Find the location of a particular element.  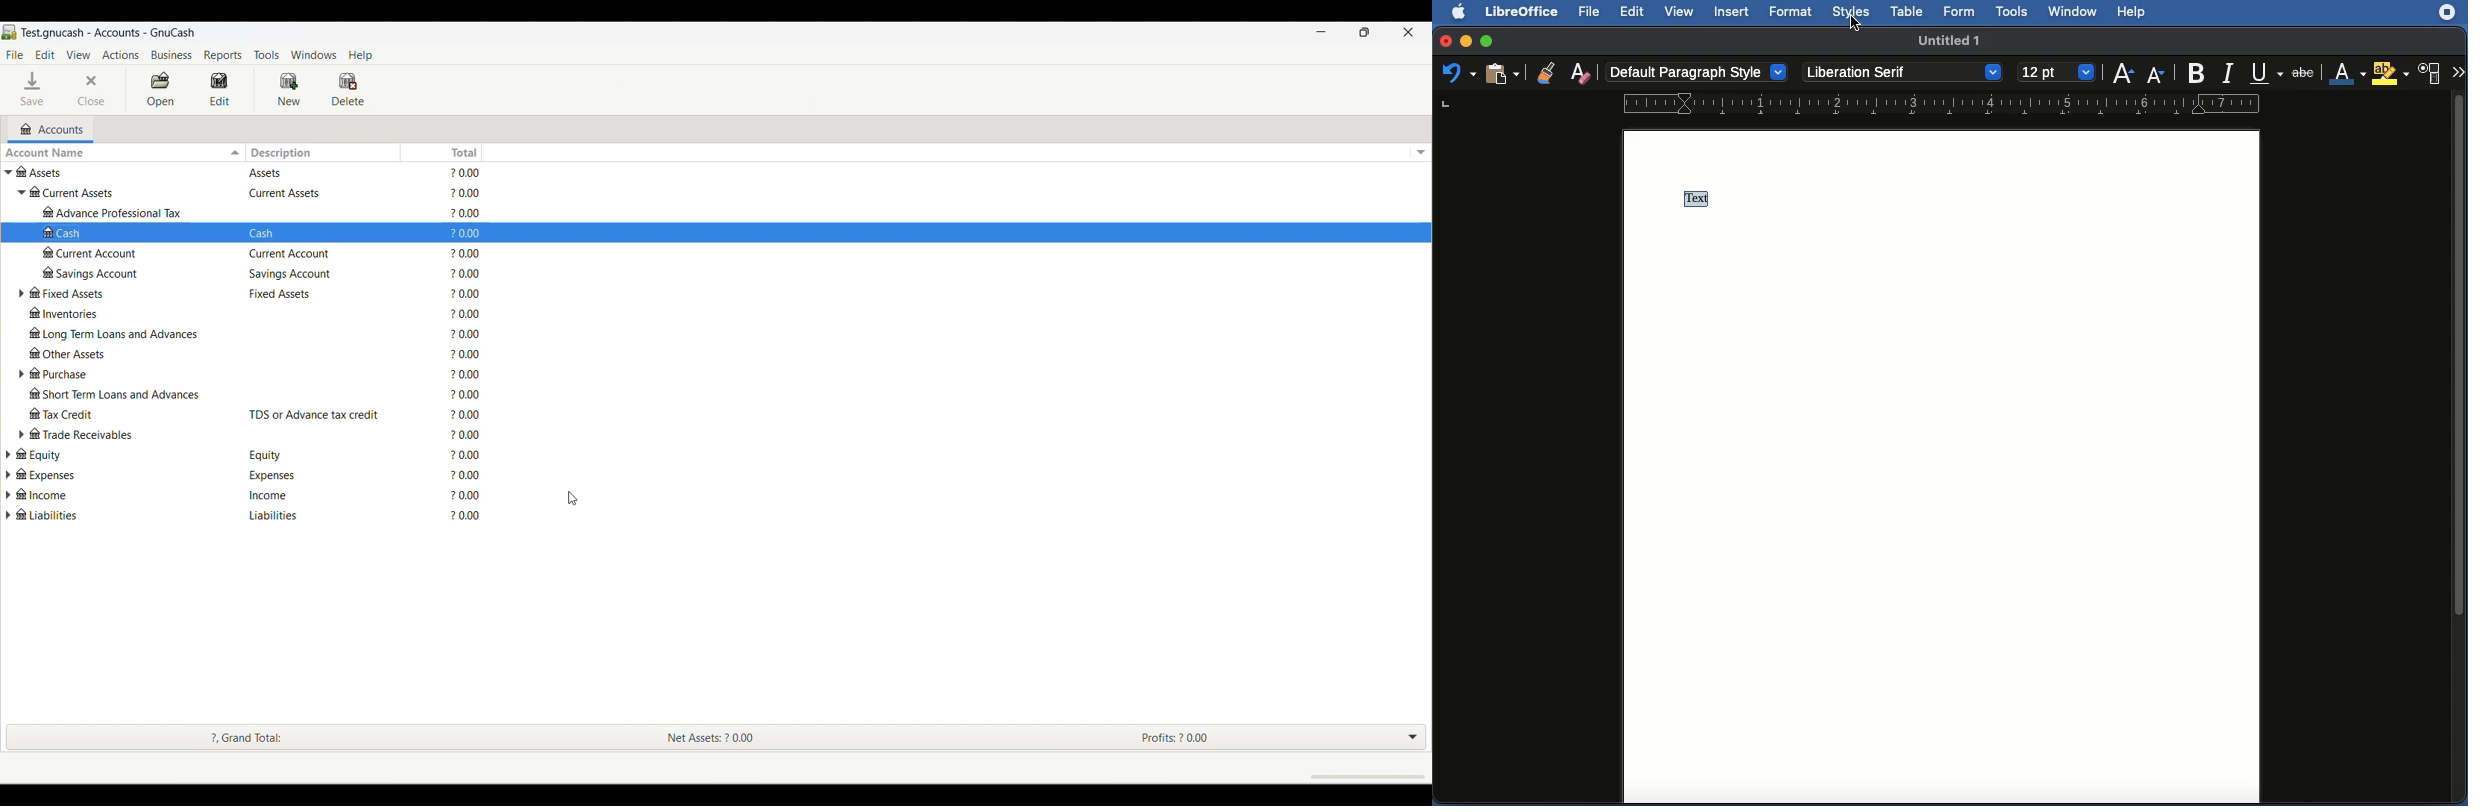

Help is located at coordinates (2133, 11).